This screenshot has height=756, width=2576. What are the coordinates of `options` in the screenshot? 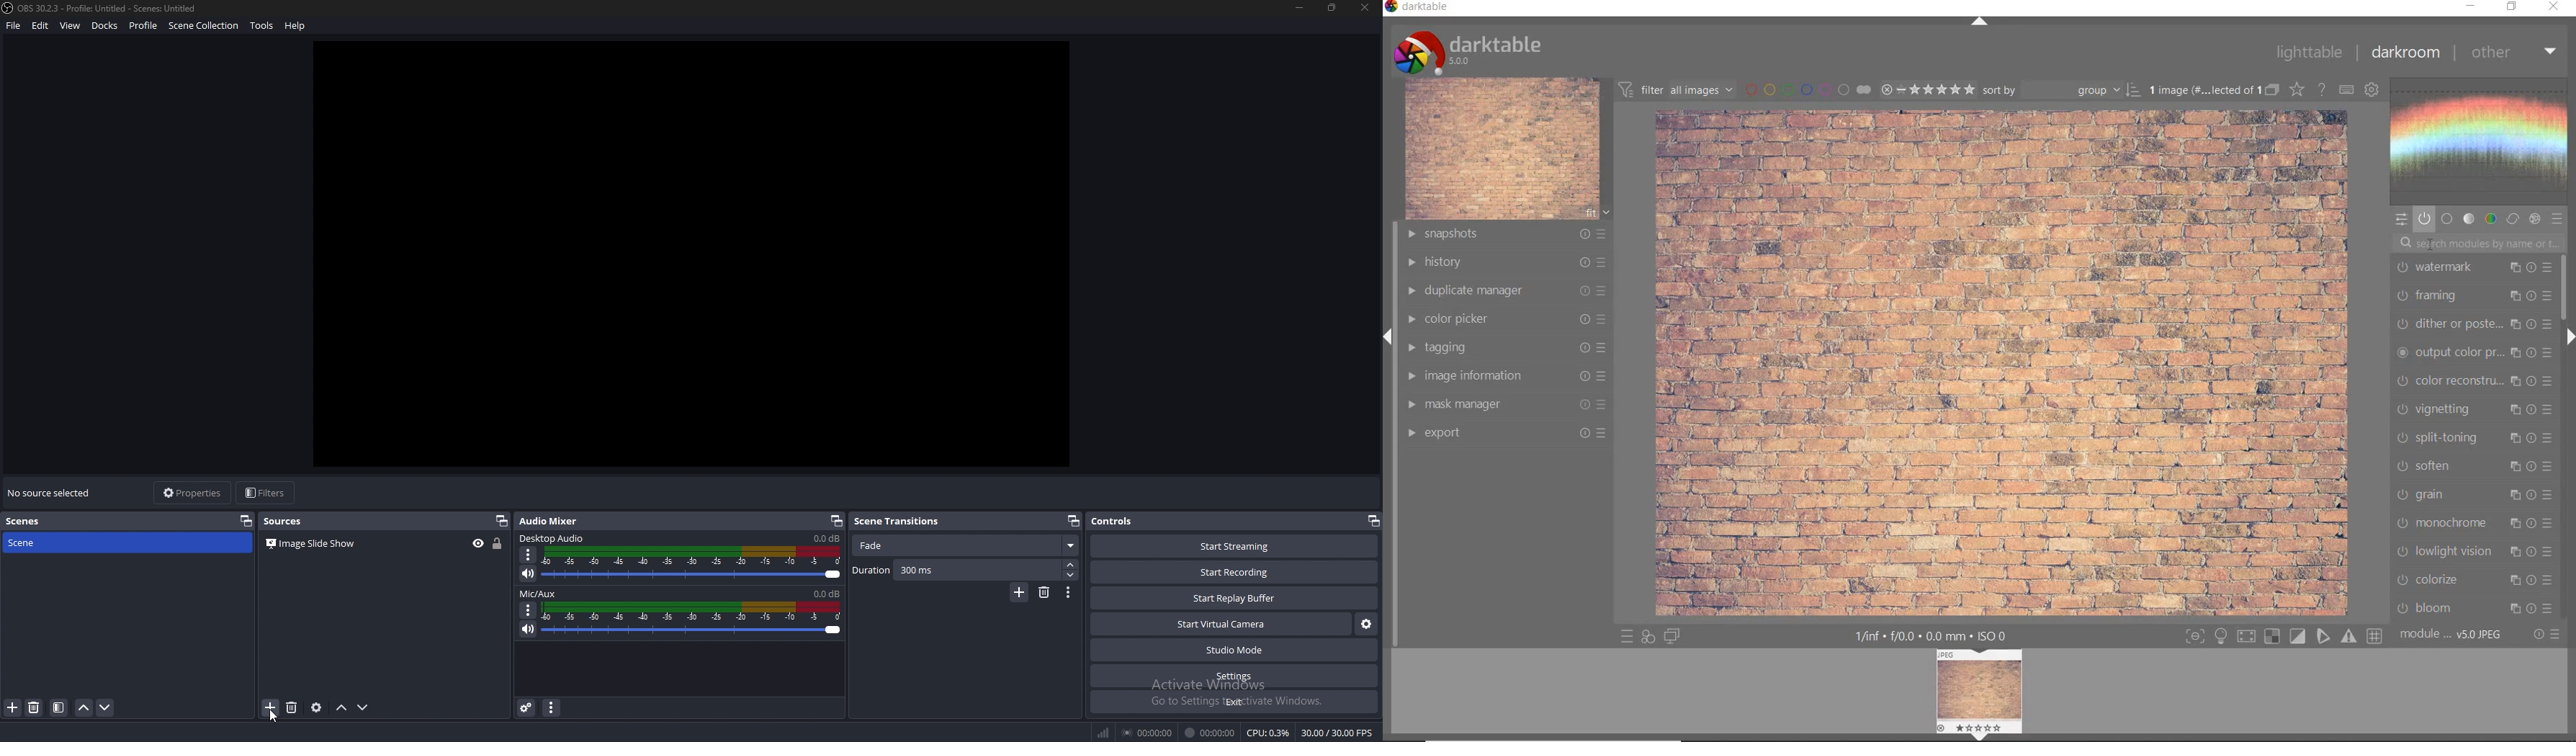 It's located at (528, 555).